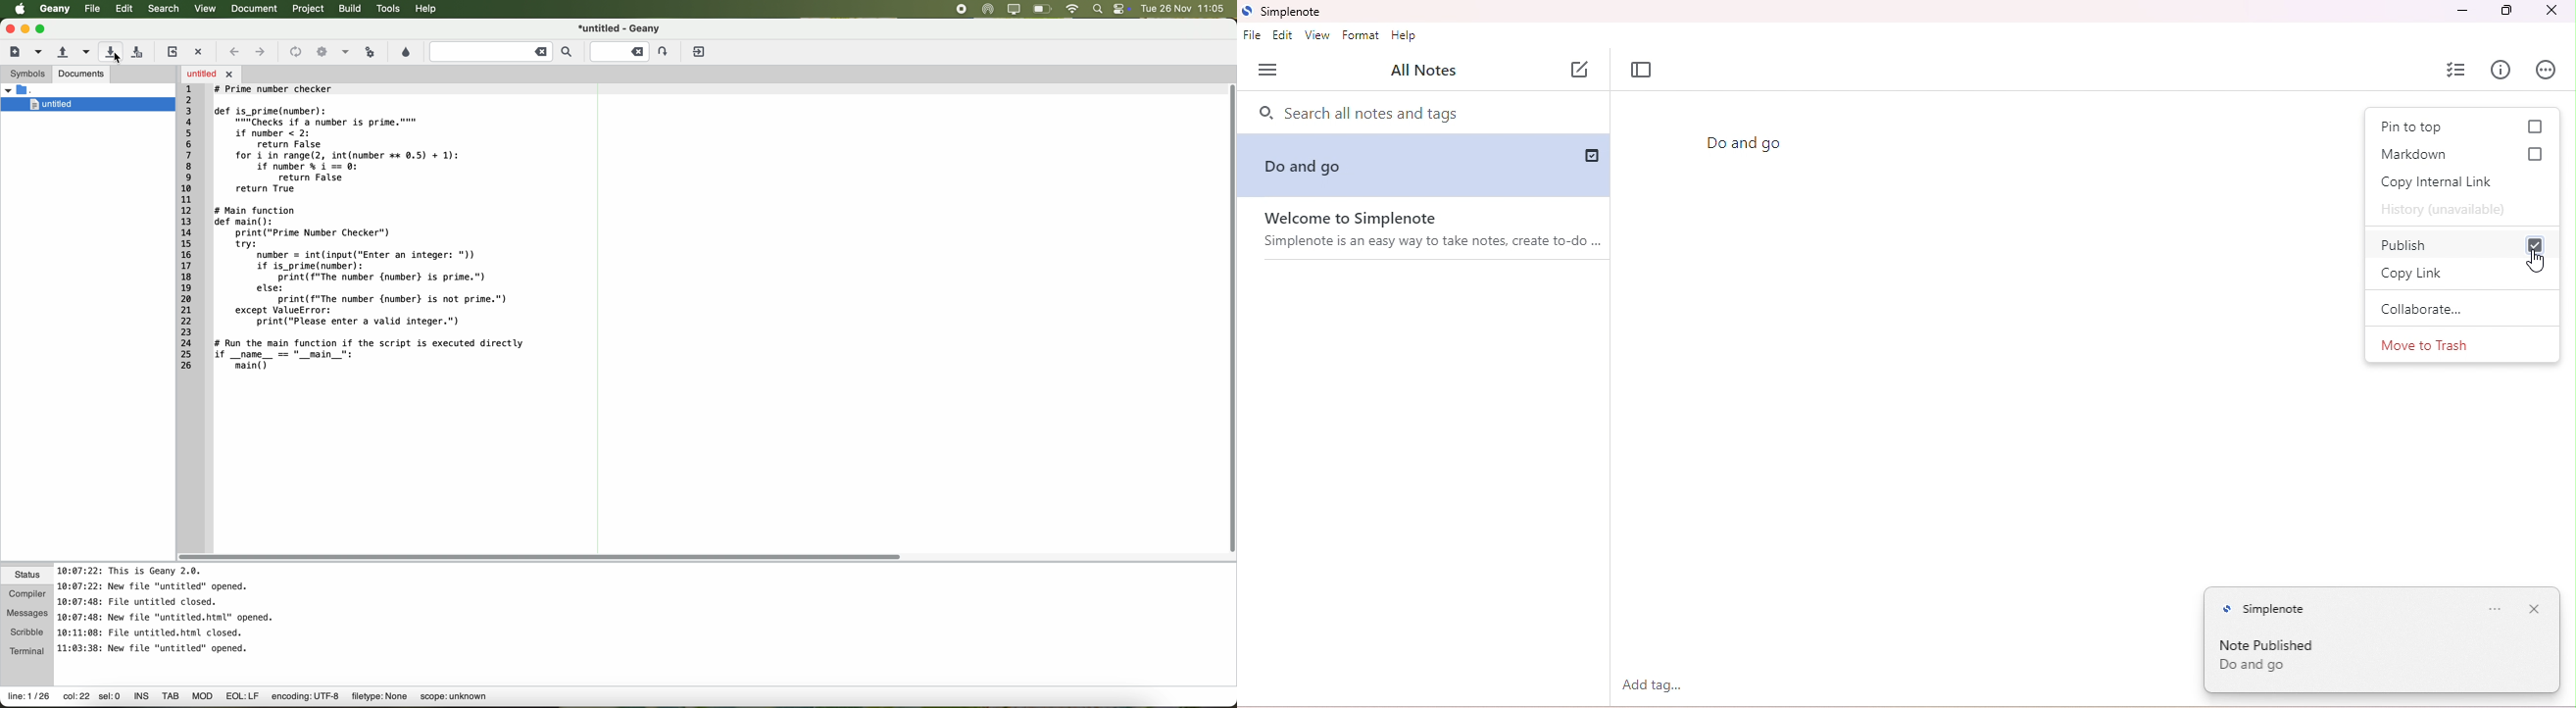 The image size is (2576, 728). Describe the element at coordinates (2494, 609) in the screenshot. I see `settings` at that location.